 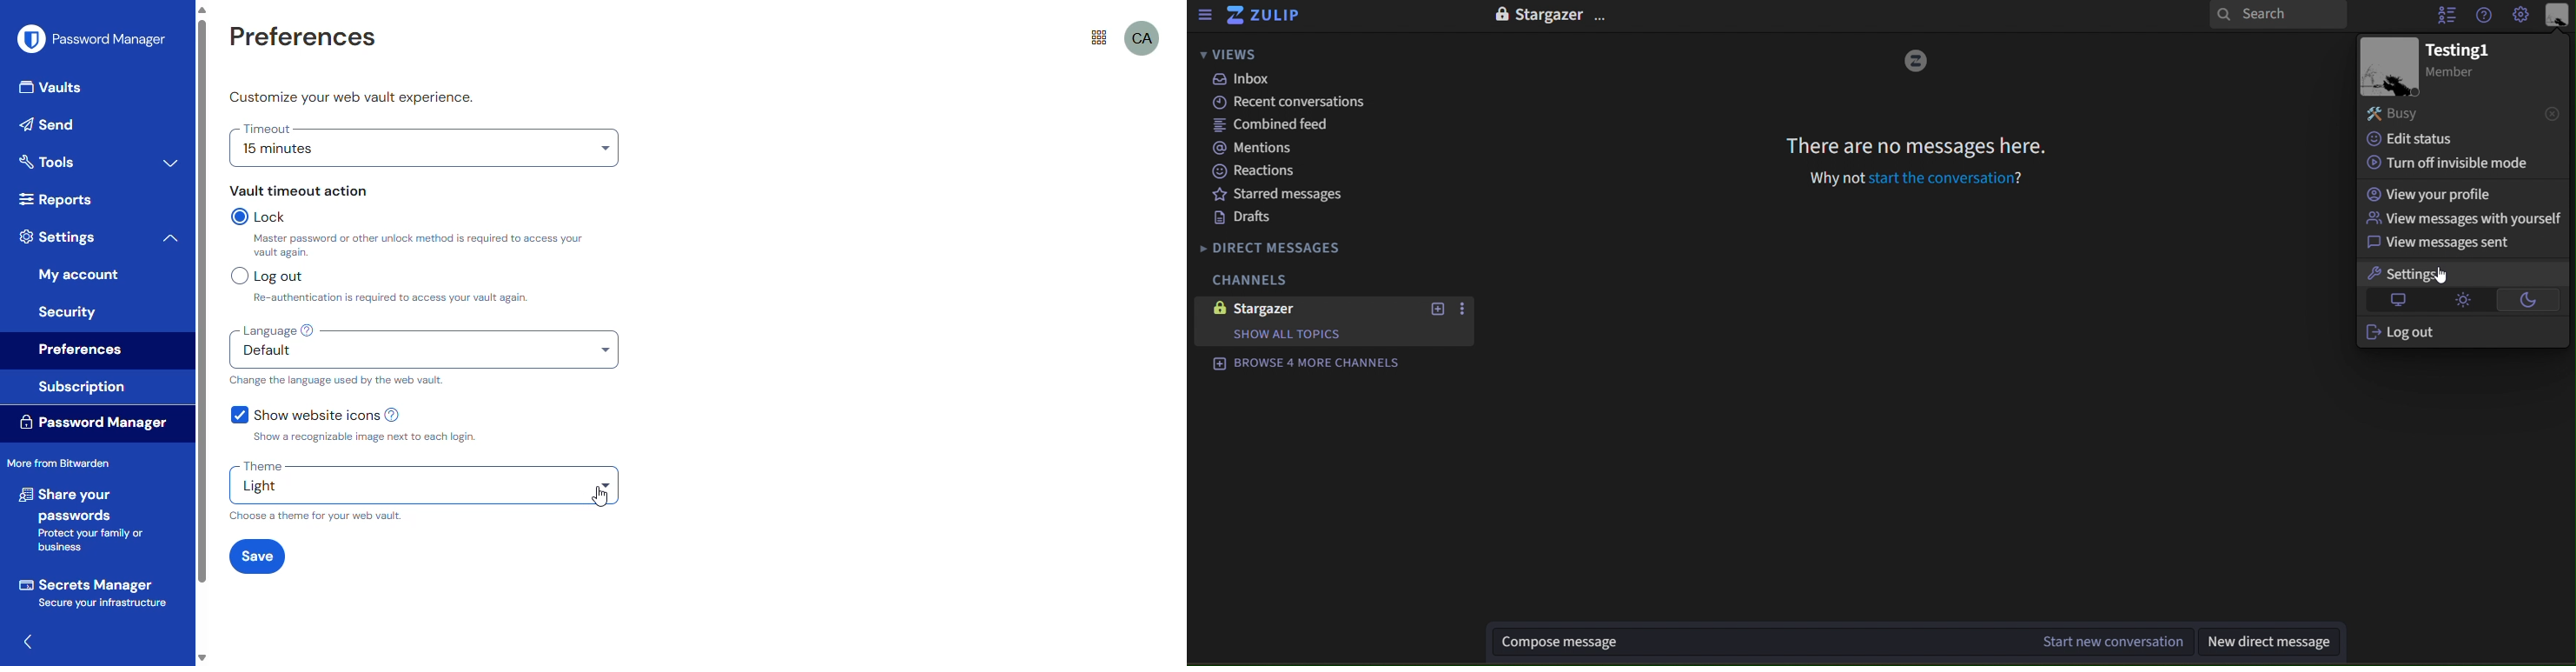 I want to click on settings, so click(x=58, y=236).